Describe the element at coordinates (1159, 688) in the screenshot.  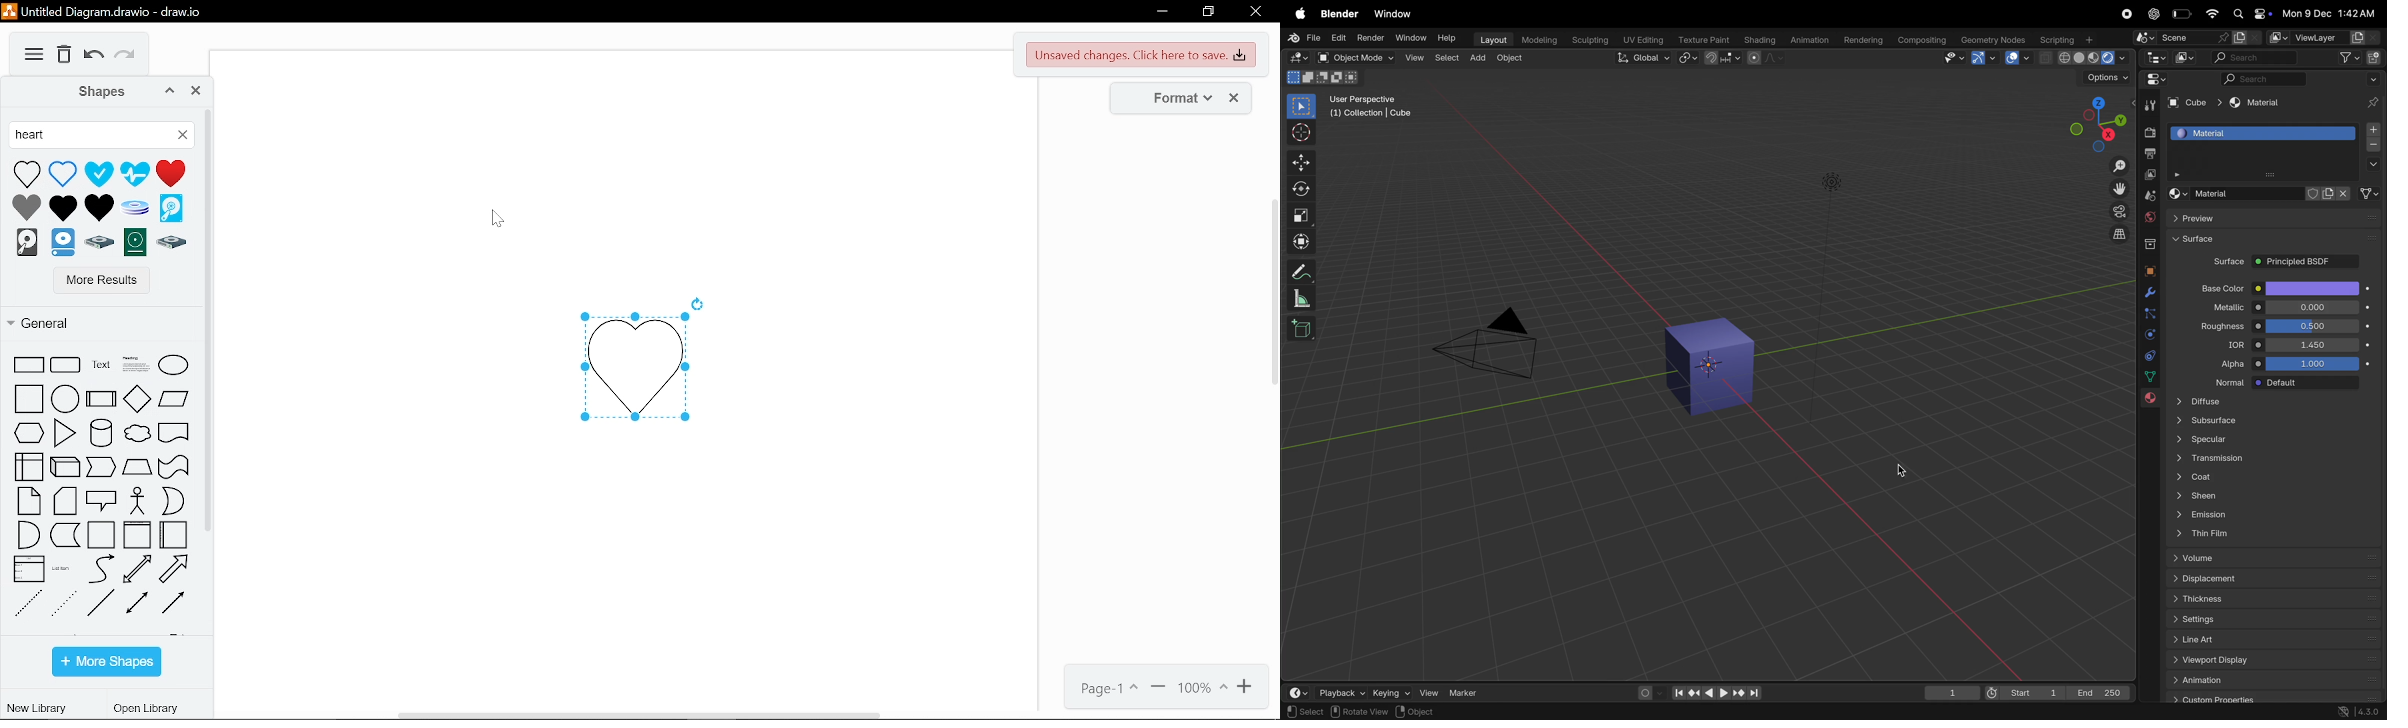
I see `zoom out` at that location.